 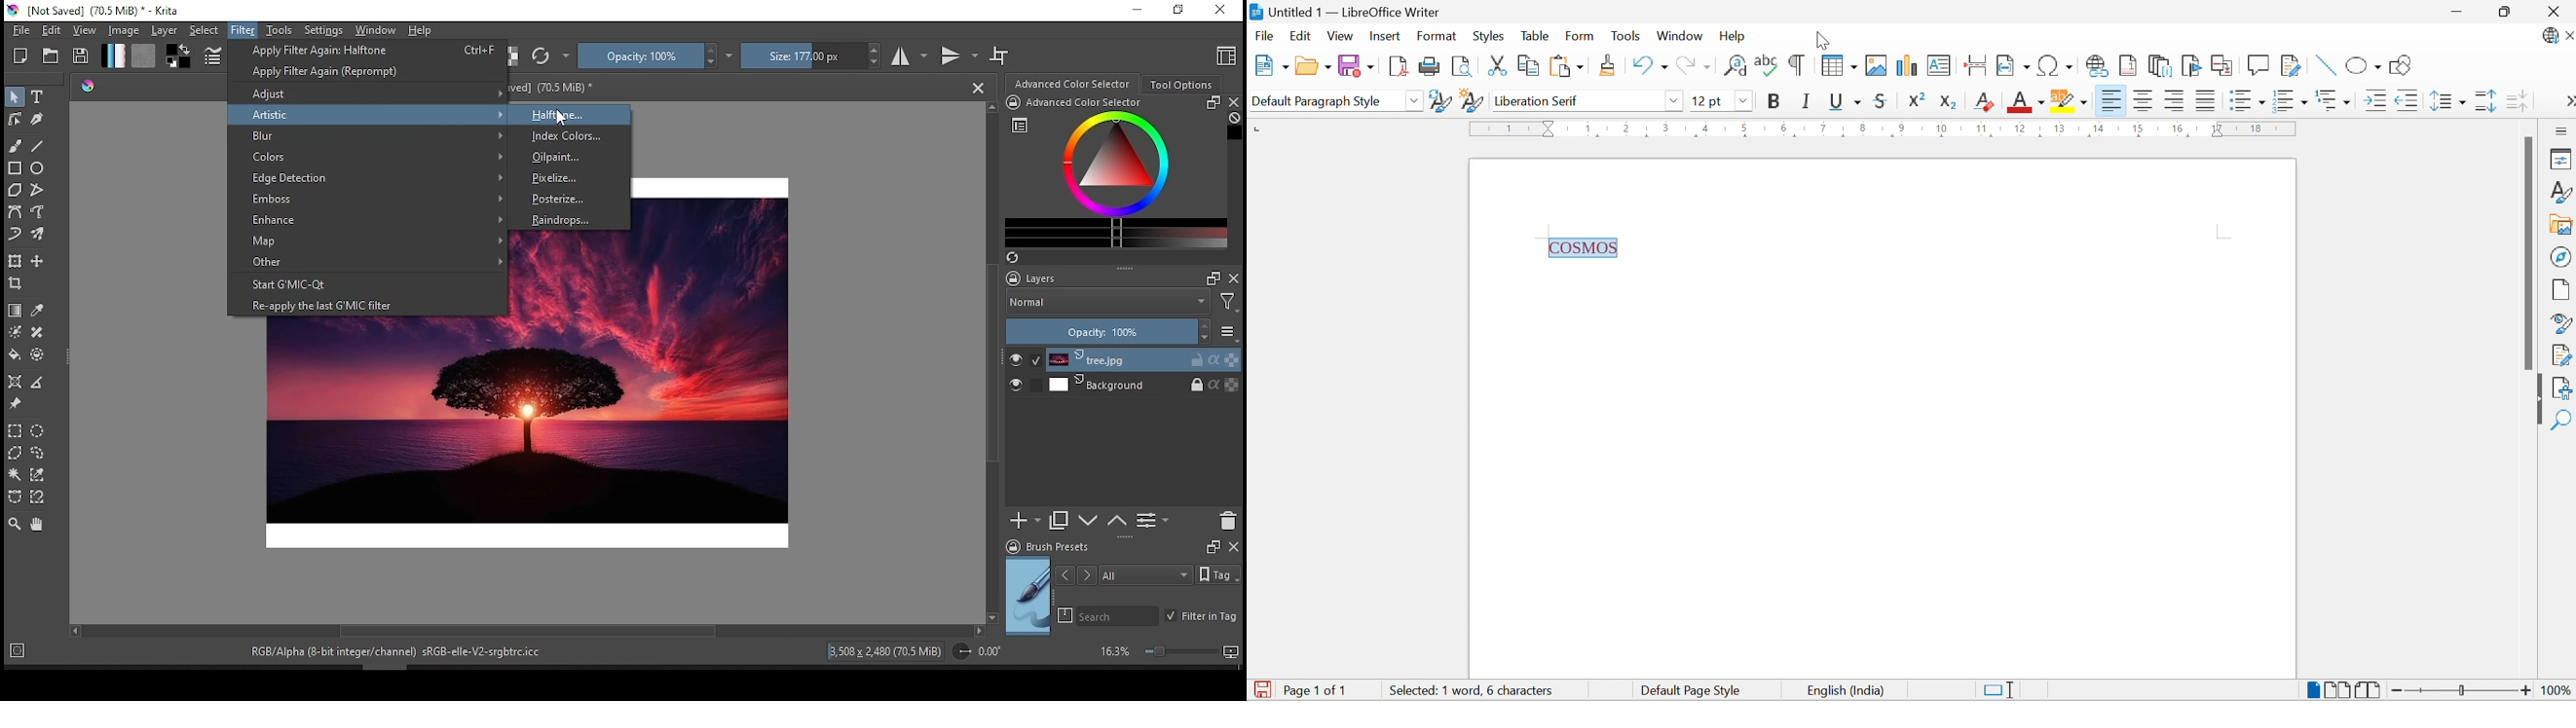 What do you see at coordinates (1136, 10) in the screenshot?
I see `minimize` at bounding box center [1136, 10].